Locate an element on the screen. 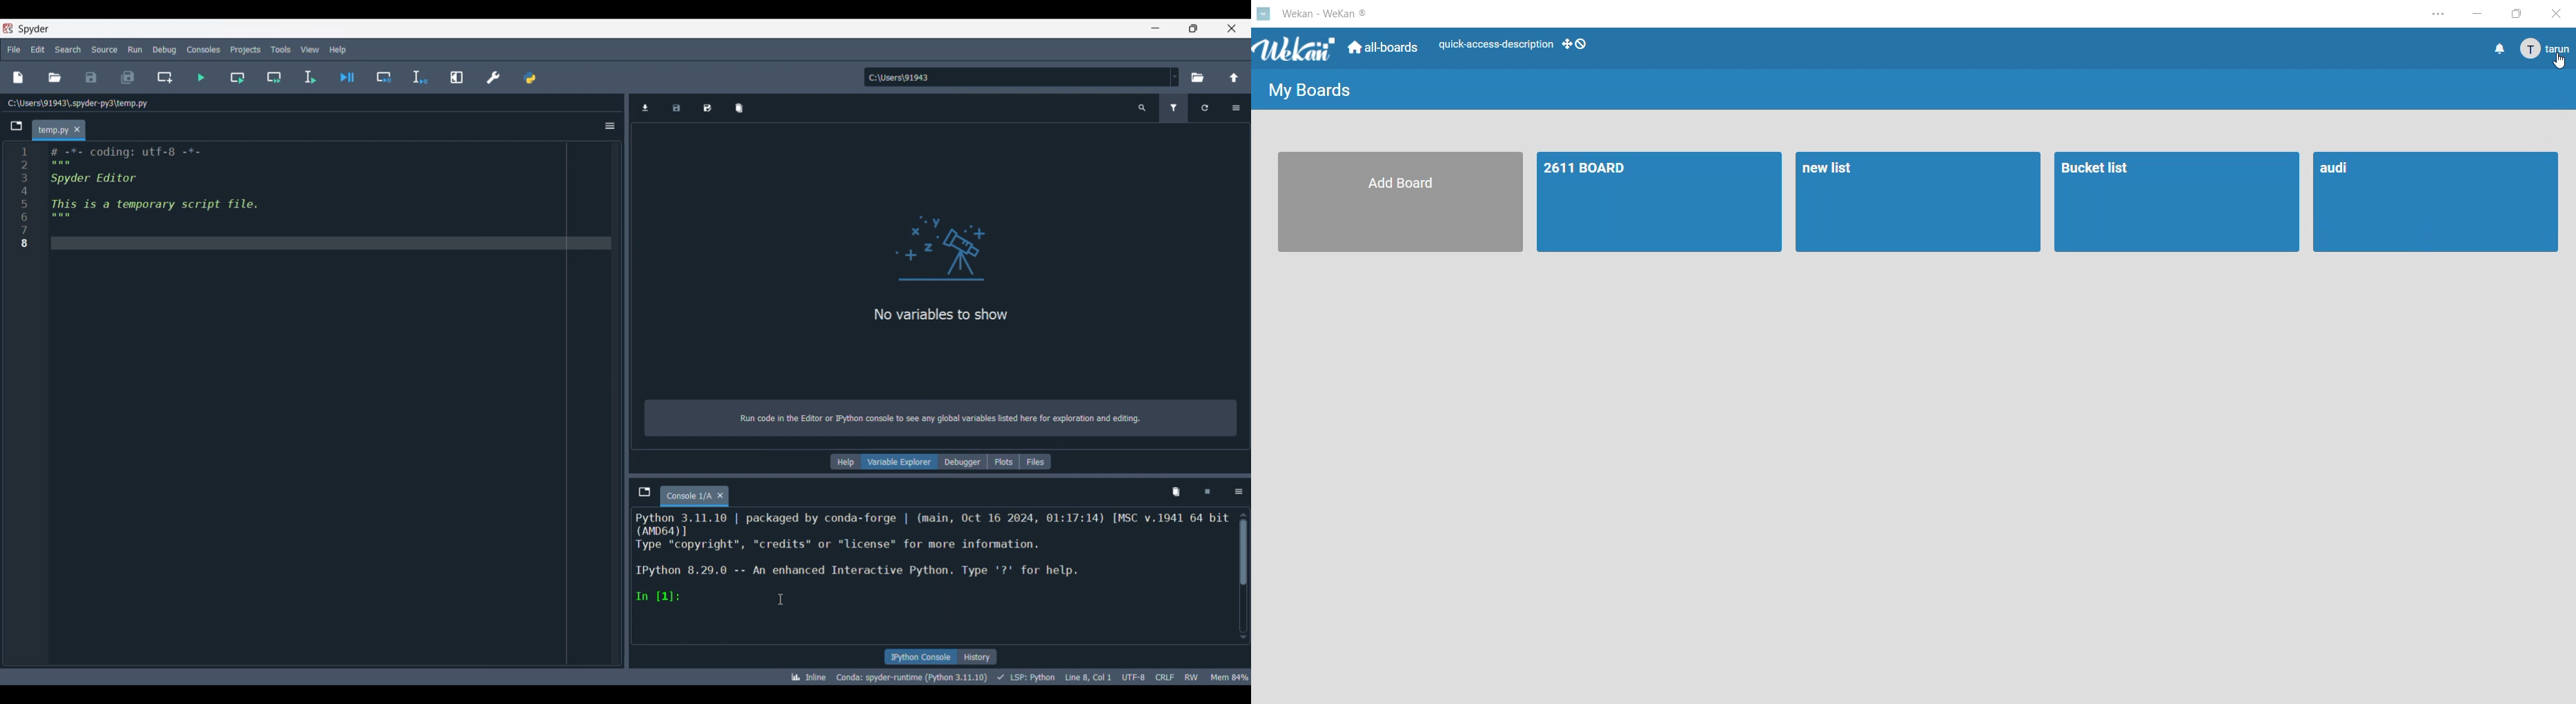 The height and width of the screenshot is (728, 2576). Debug selection/current line is located at coordinates (420, 78).